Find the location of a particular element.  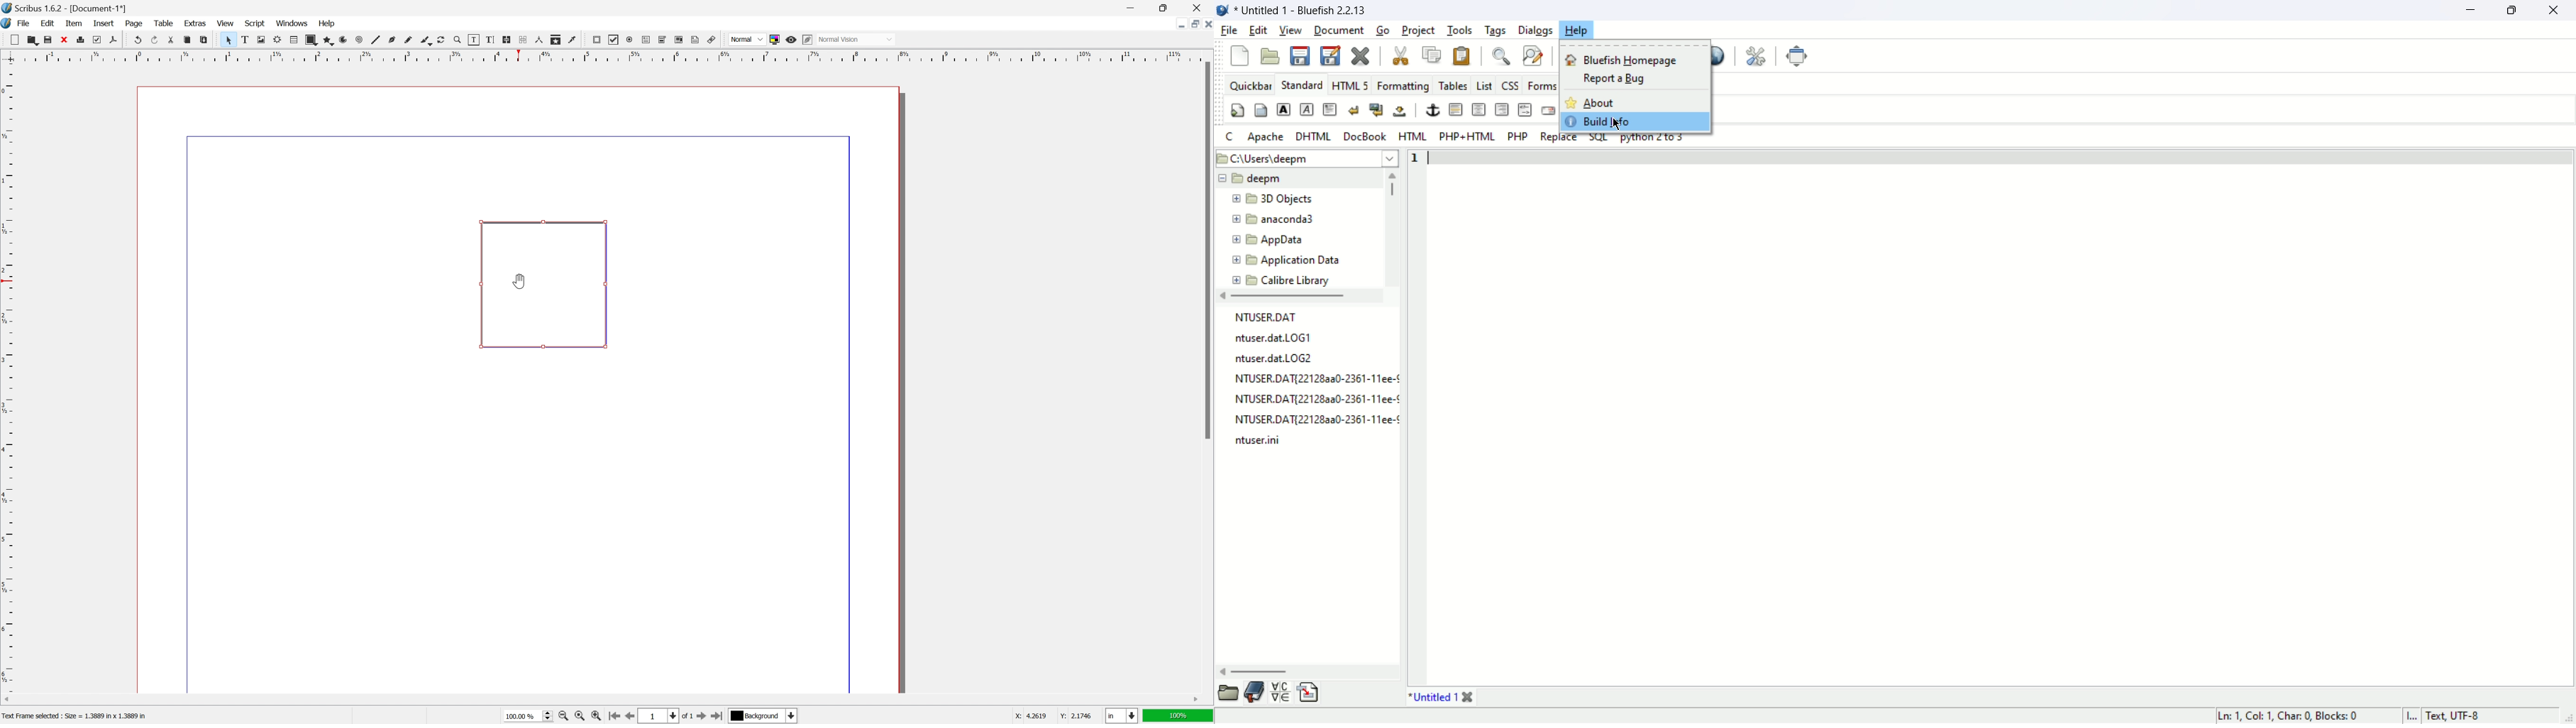

select item is located at coordinates (229, 40).